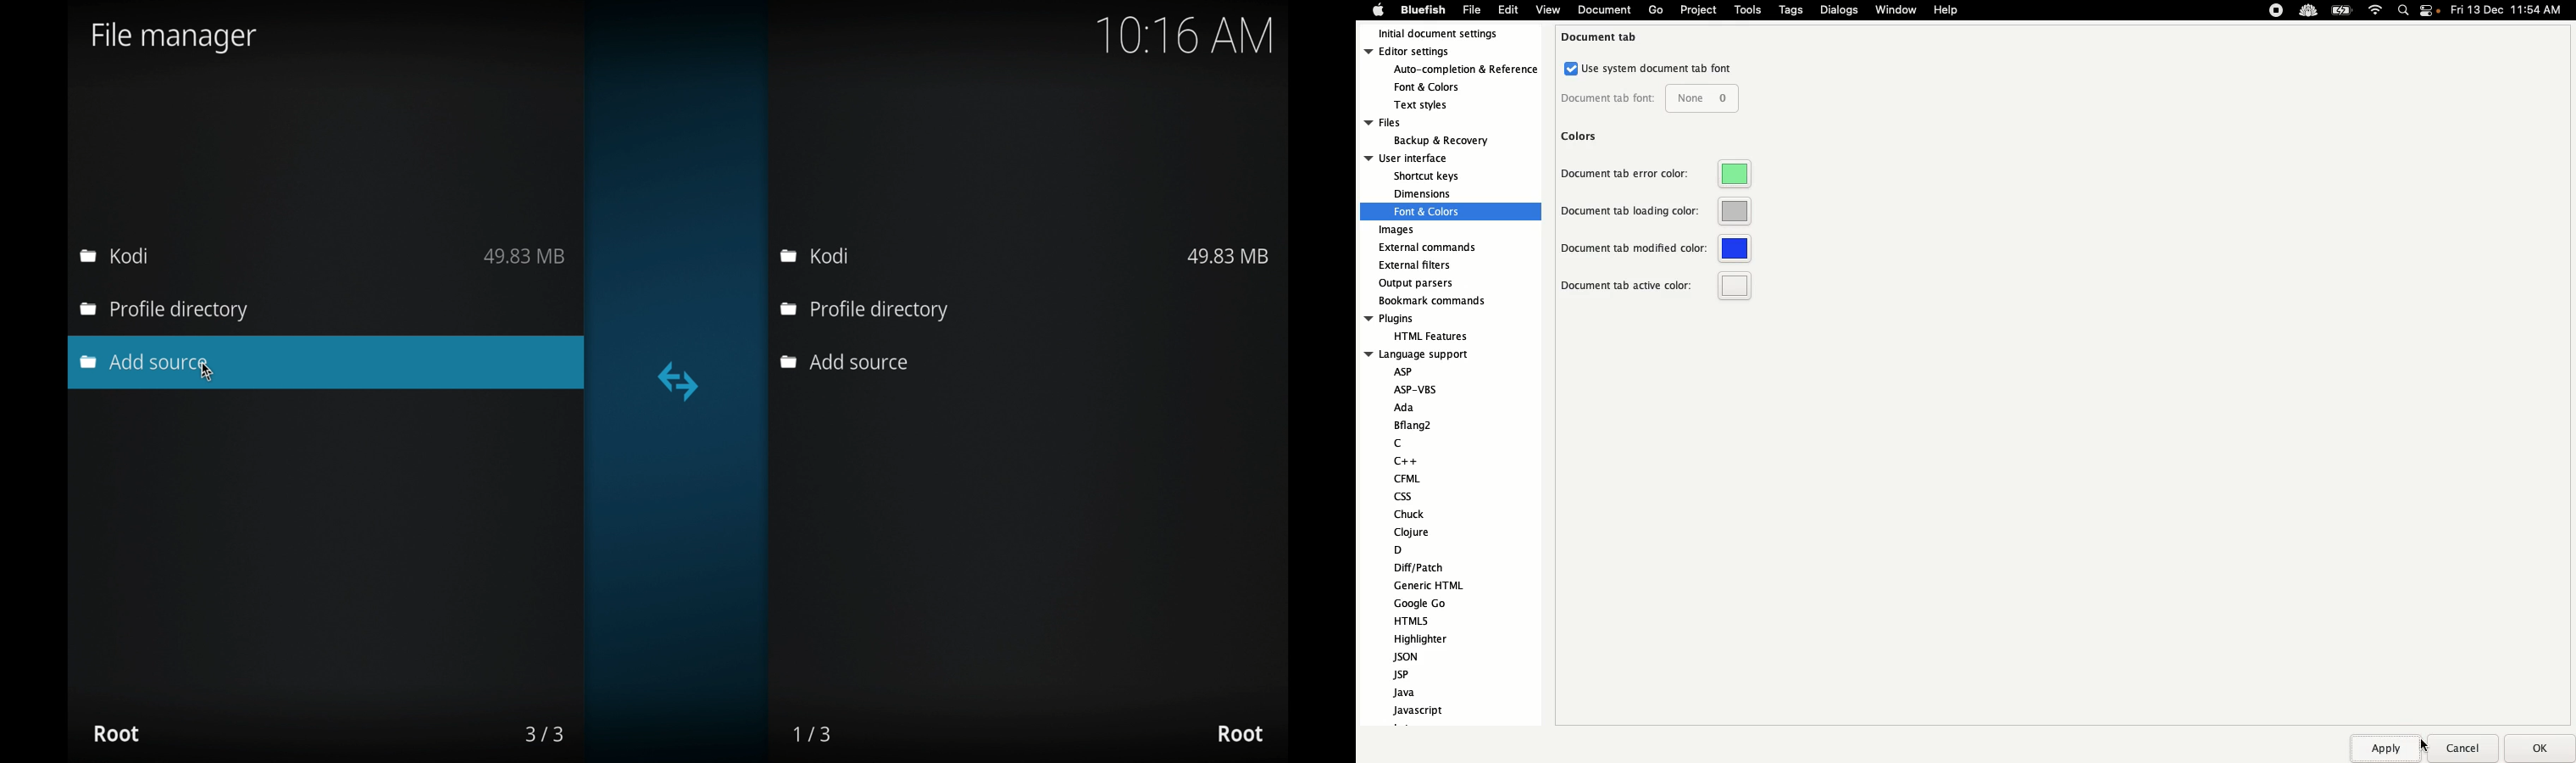 Image resolution: width=2576 pixels, height=784 pixels. What do you see at coordinates (843, 362) in the screenshot?
I see `add source` at bounding box center [843, 362].